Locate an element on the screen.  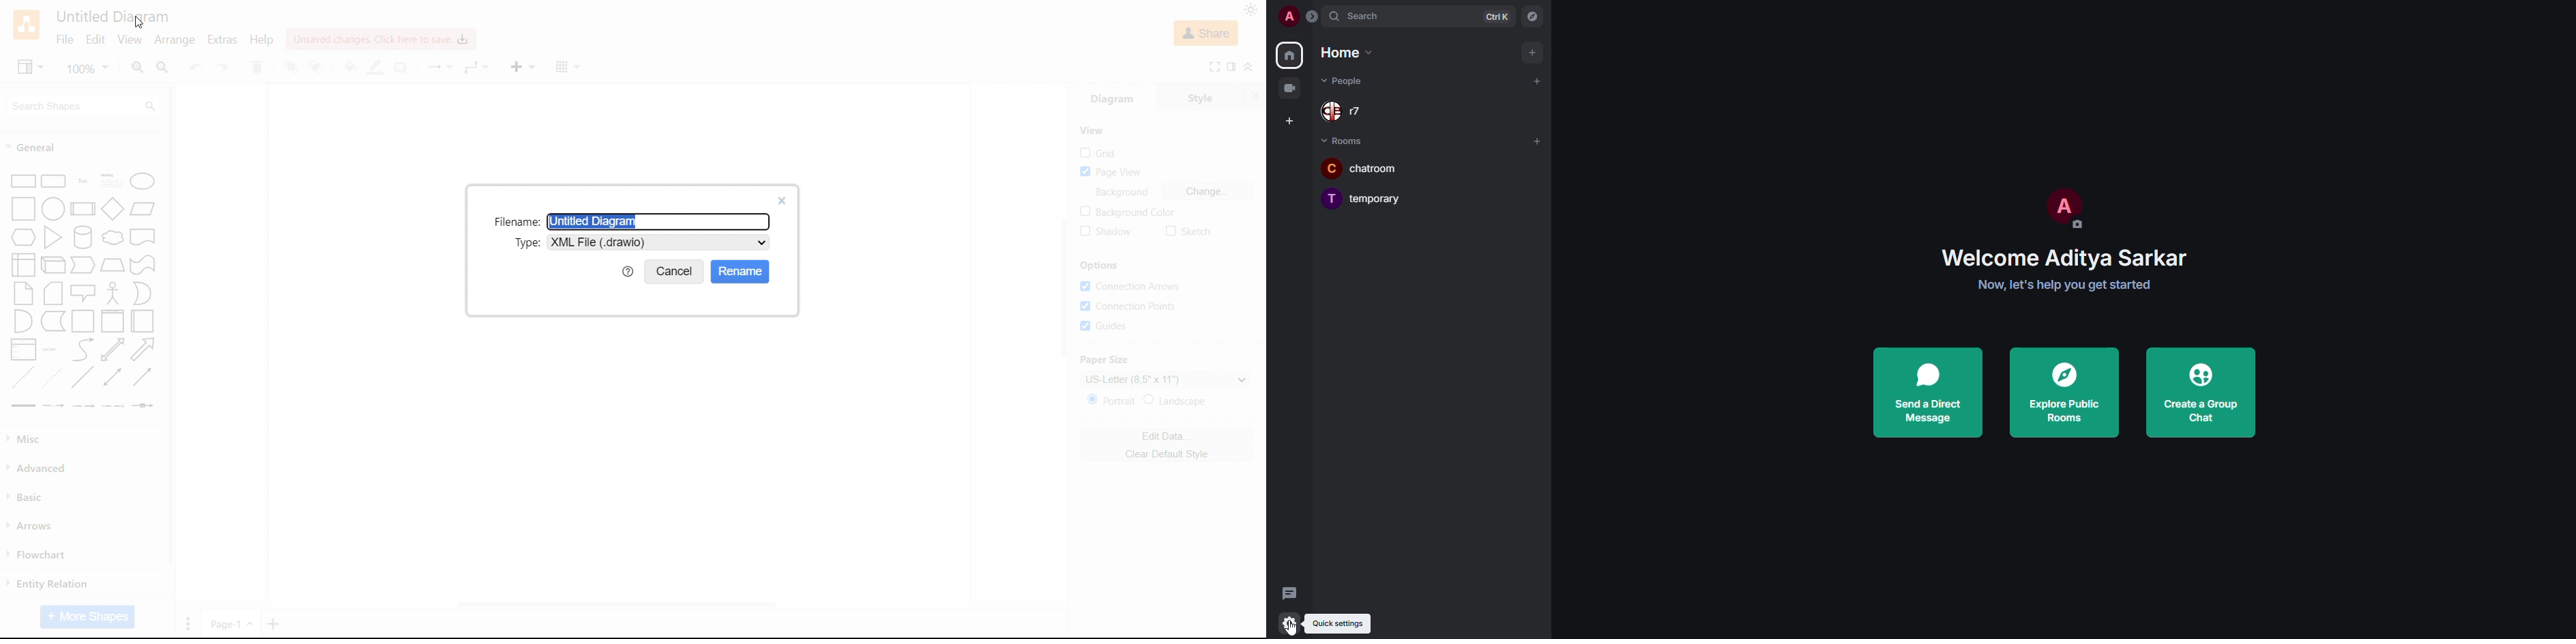
quick settings is located at coordinates (1341, 623).